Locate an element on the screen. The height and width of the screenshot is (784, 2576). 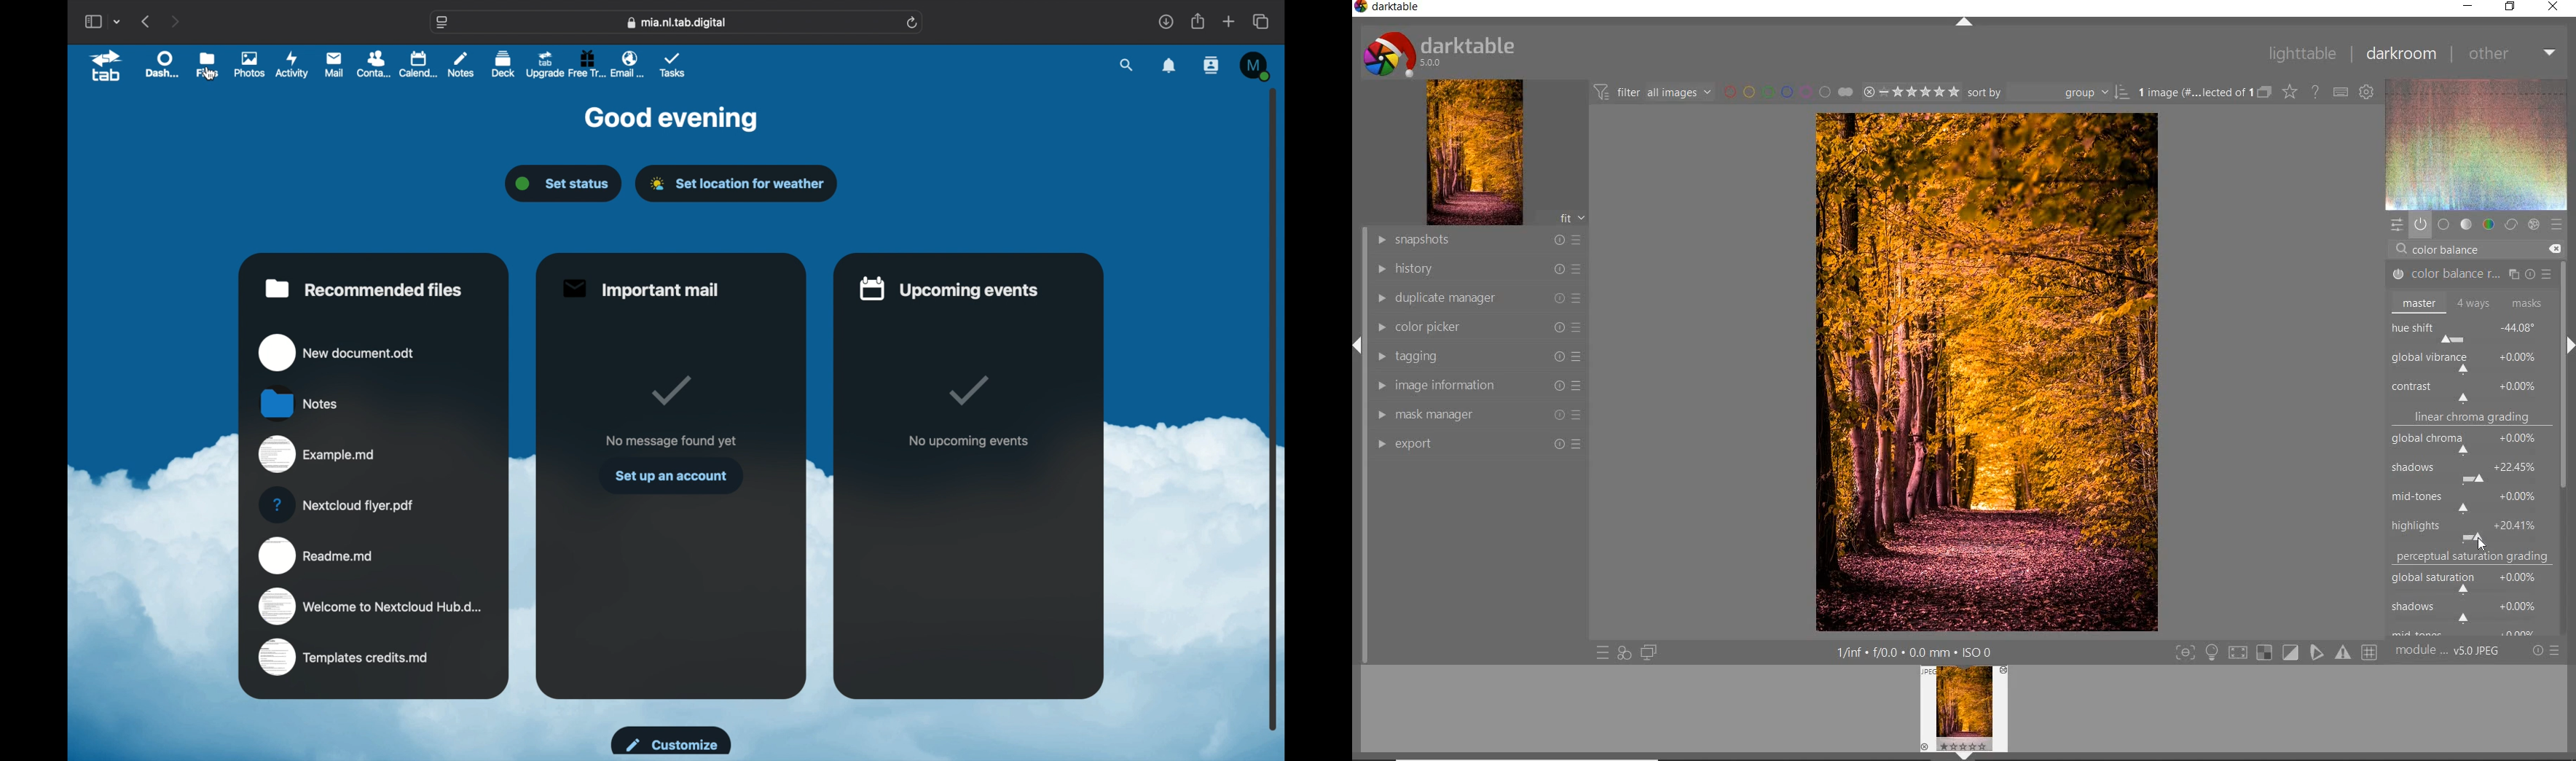
welcome is located at coordinates (371, 607).